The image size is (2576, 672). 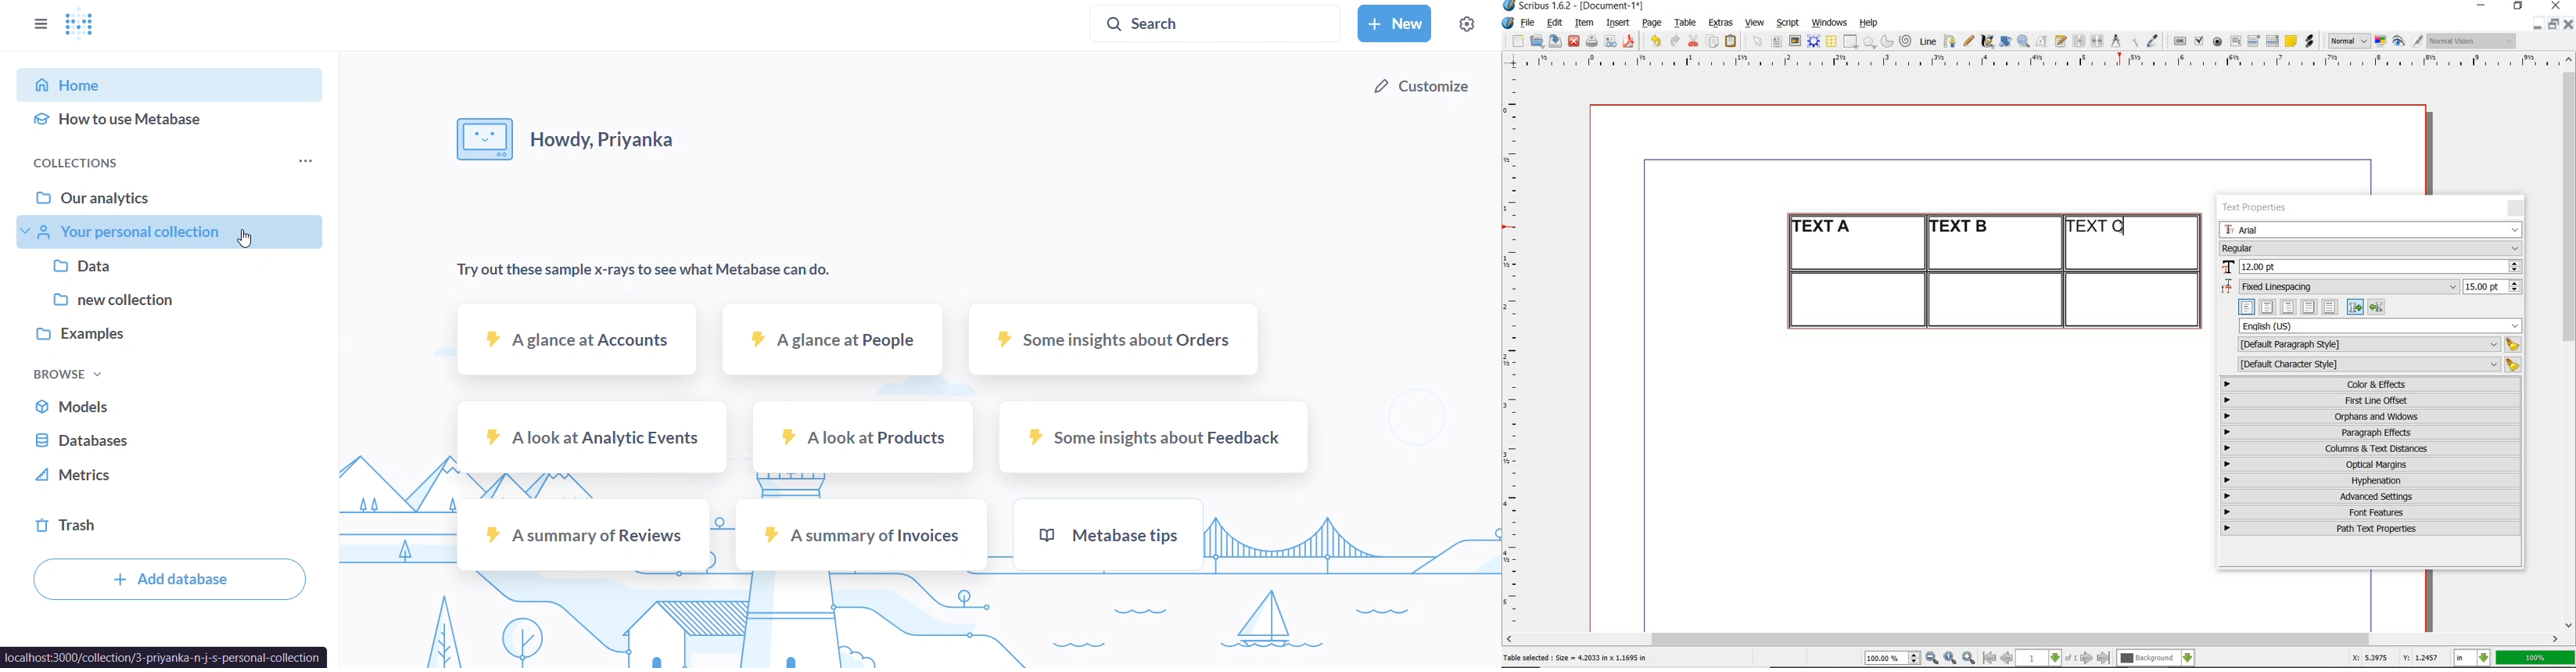 What do you see at coordinates (1576, 657) in the screenshot?
I see `Table selected : Size = 4.2033 in x 1.1695 in` at bounding box center [1576, 657].